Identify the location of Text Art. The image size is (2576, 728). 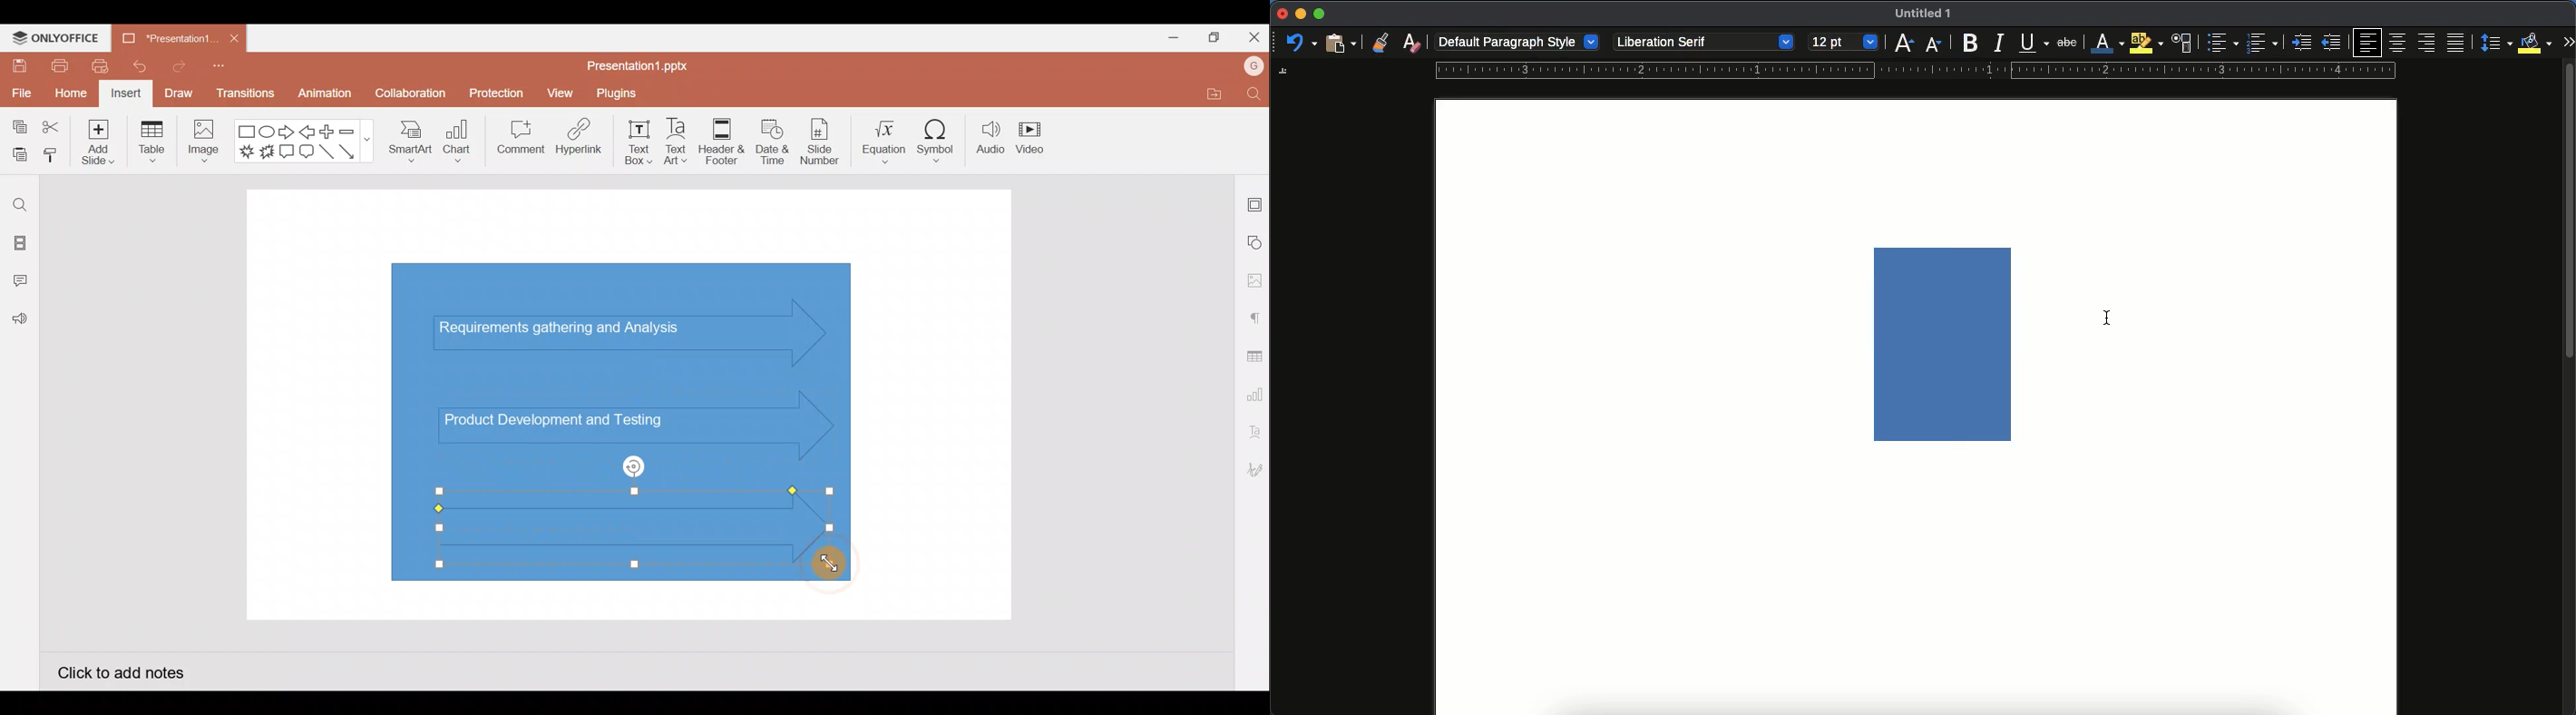
(682, 138).